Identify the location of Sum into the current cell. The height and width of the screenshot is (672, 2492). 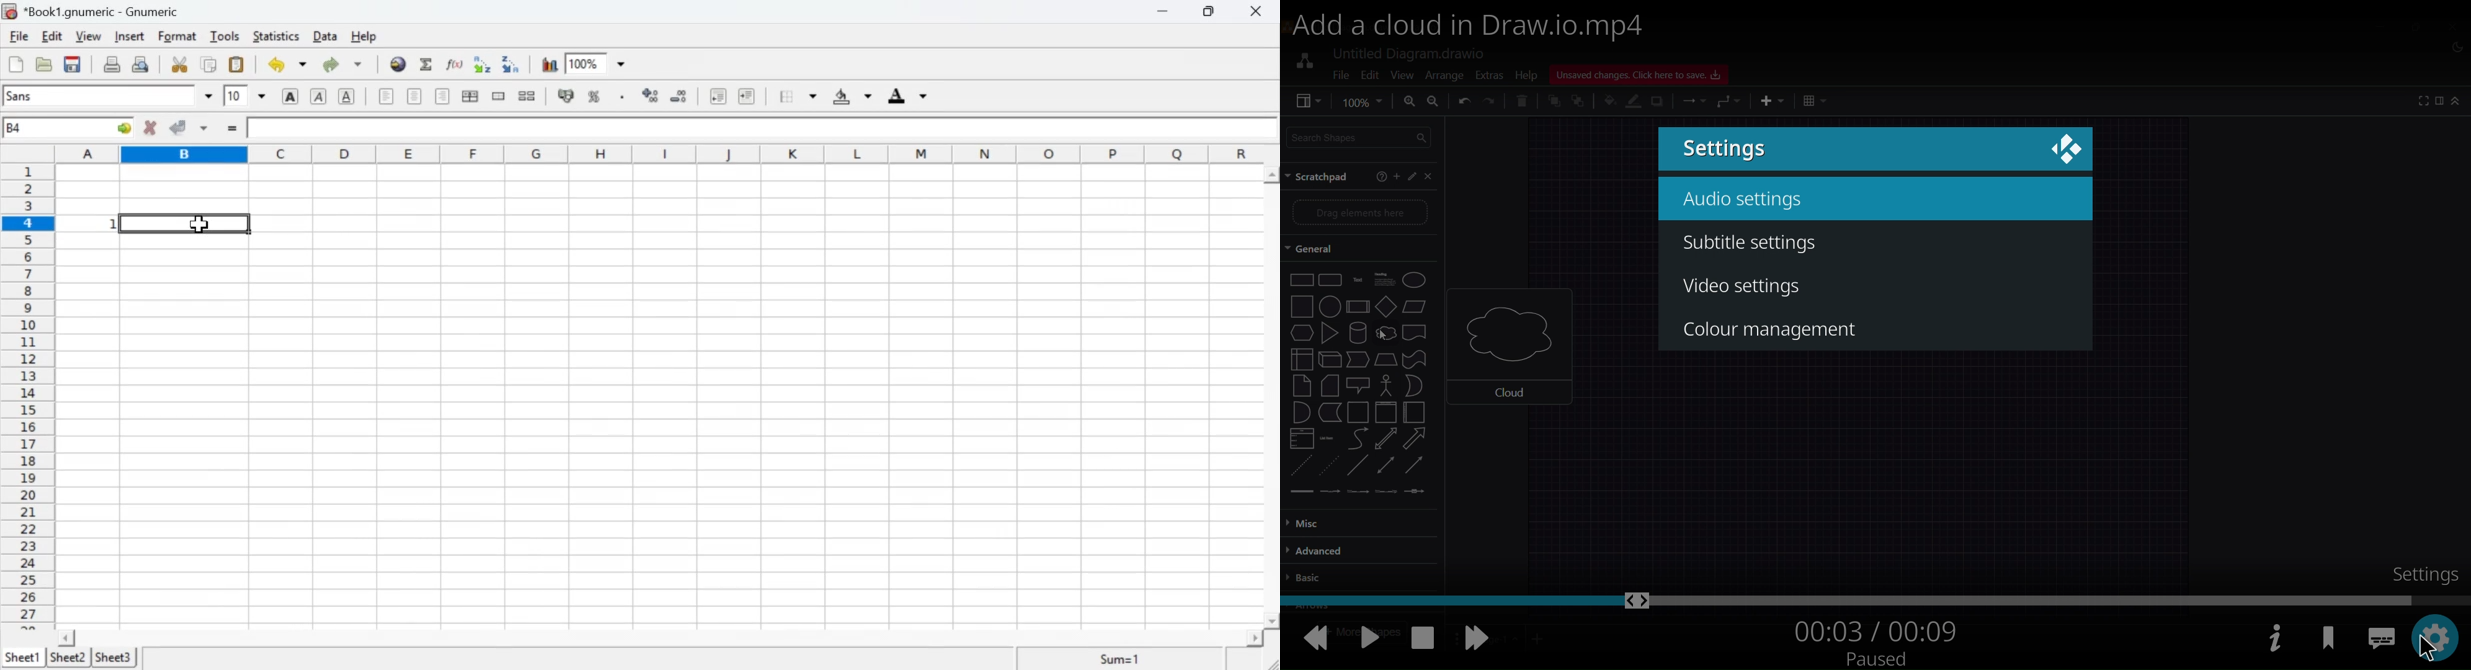
(429, 63).